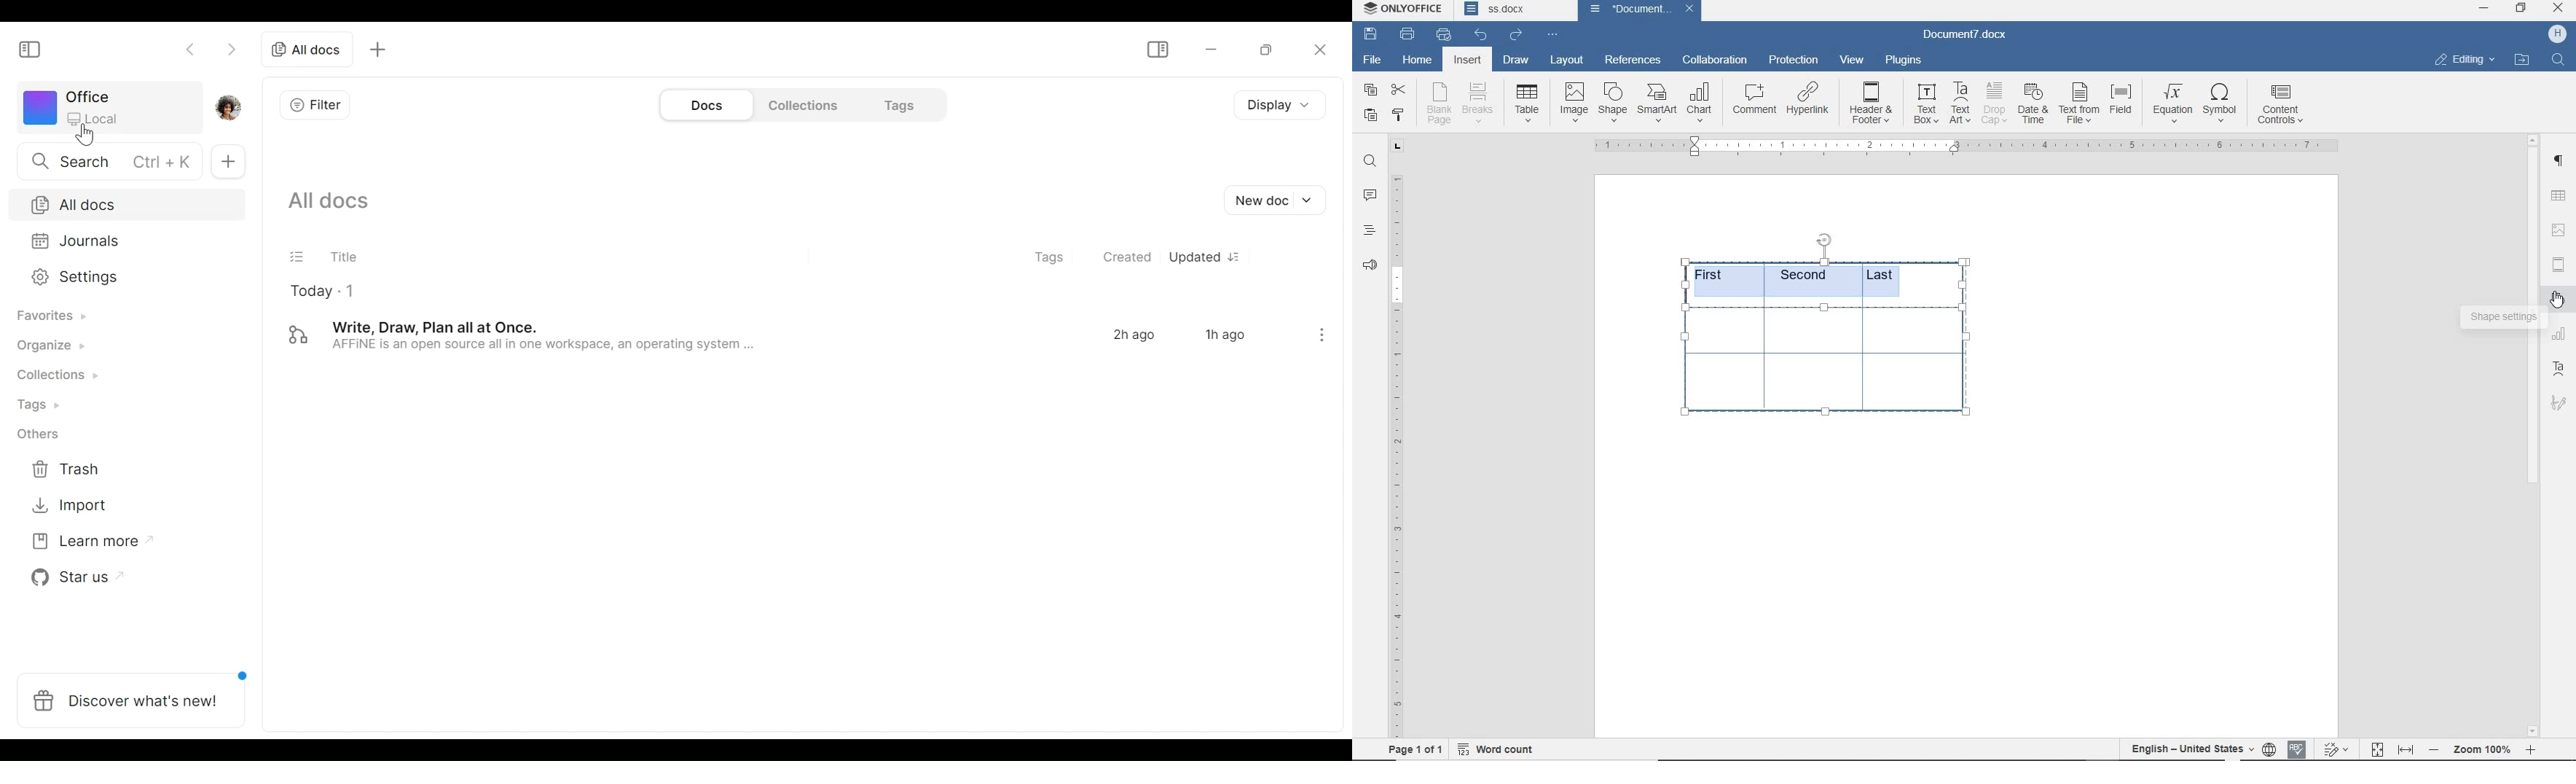 This screenshot has height=784, width=2576. I want to click on draw, so click(1515, 60).